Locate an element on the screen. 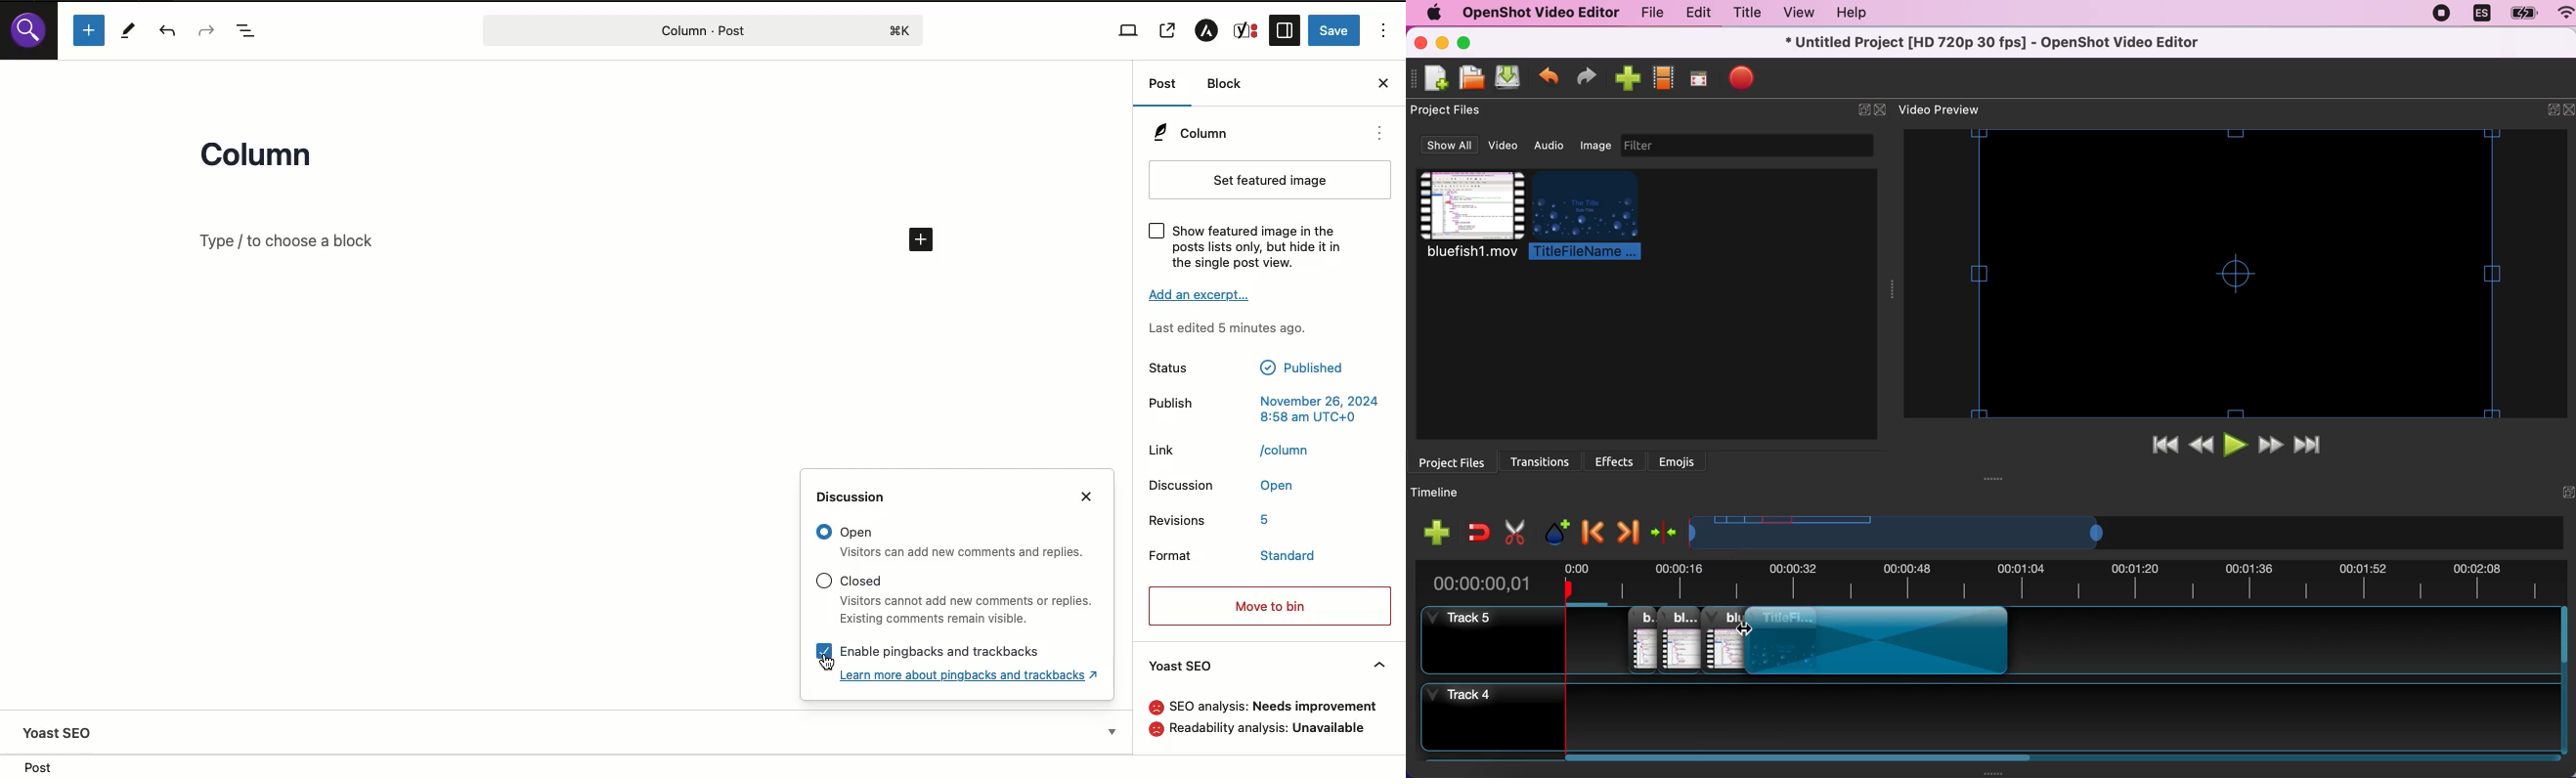 The height and width of the screenshot is (784, 2576). rewind is located at coordinates (2203, 447).